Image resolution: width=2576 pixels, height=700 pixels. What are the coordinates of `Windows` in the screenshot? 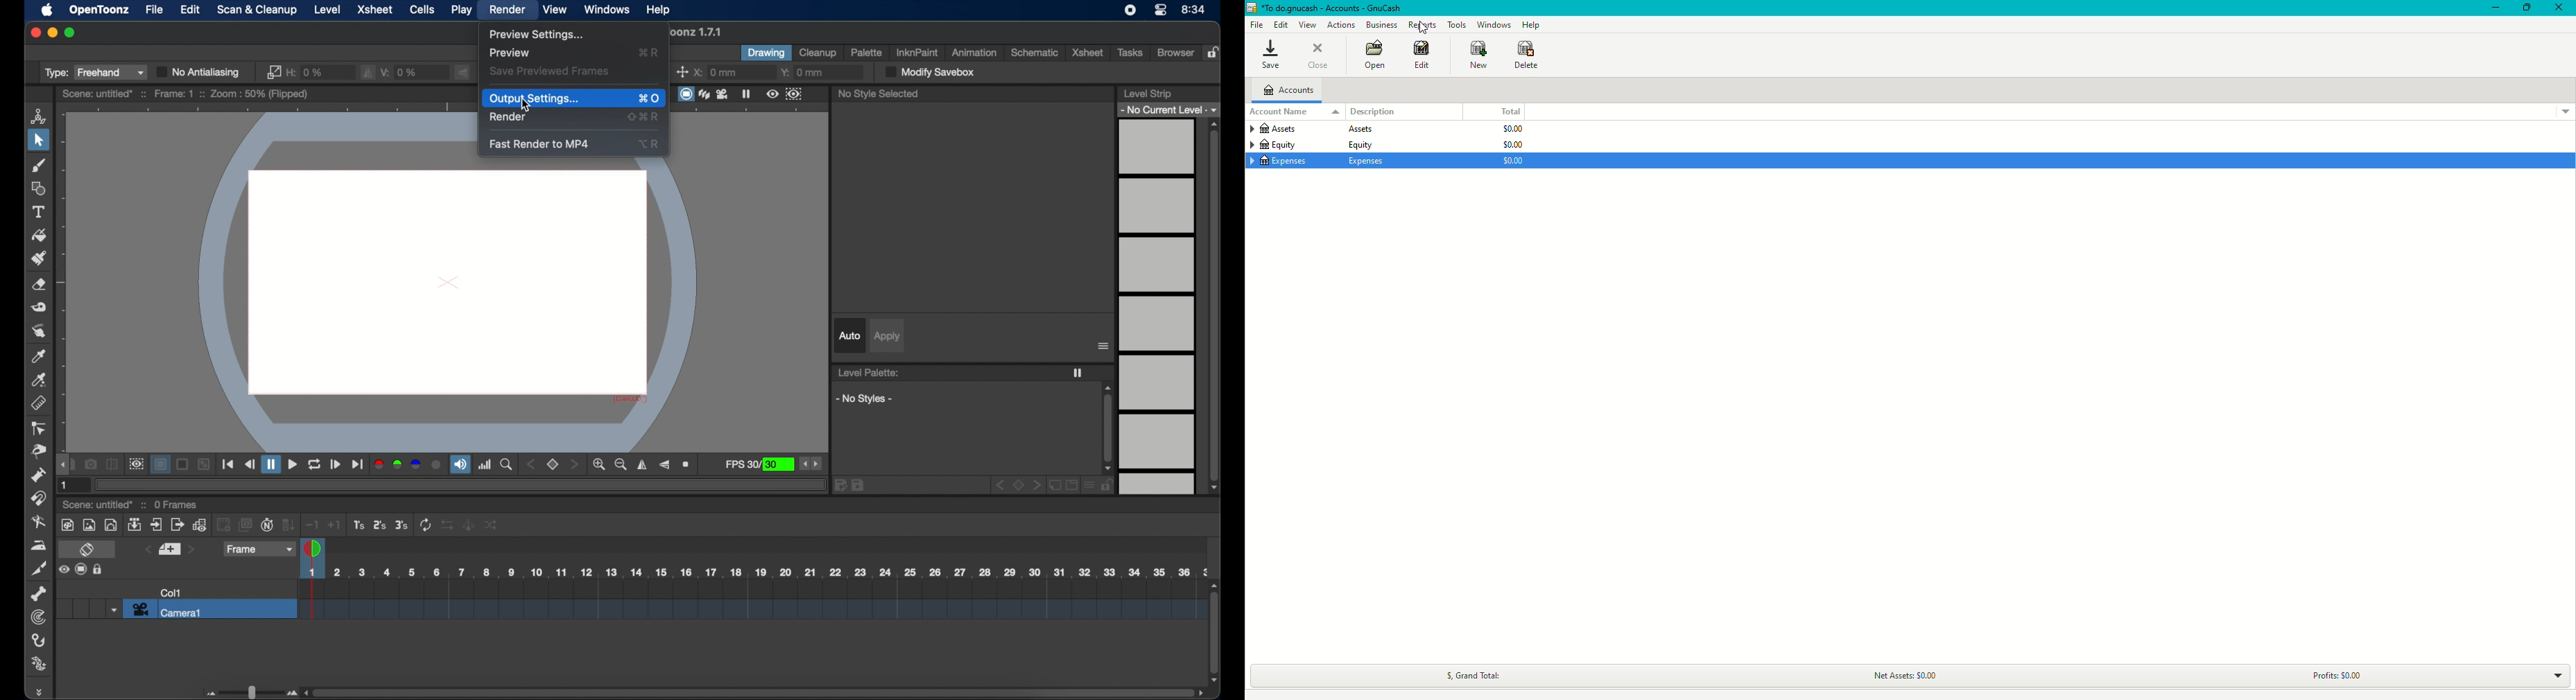 It's located at (1495, 24).